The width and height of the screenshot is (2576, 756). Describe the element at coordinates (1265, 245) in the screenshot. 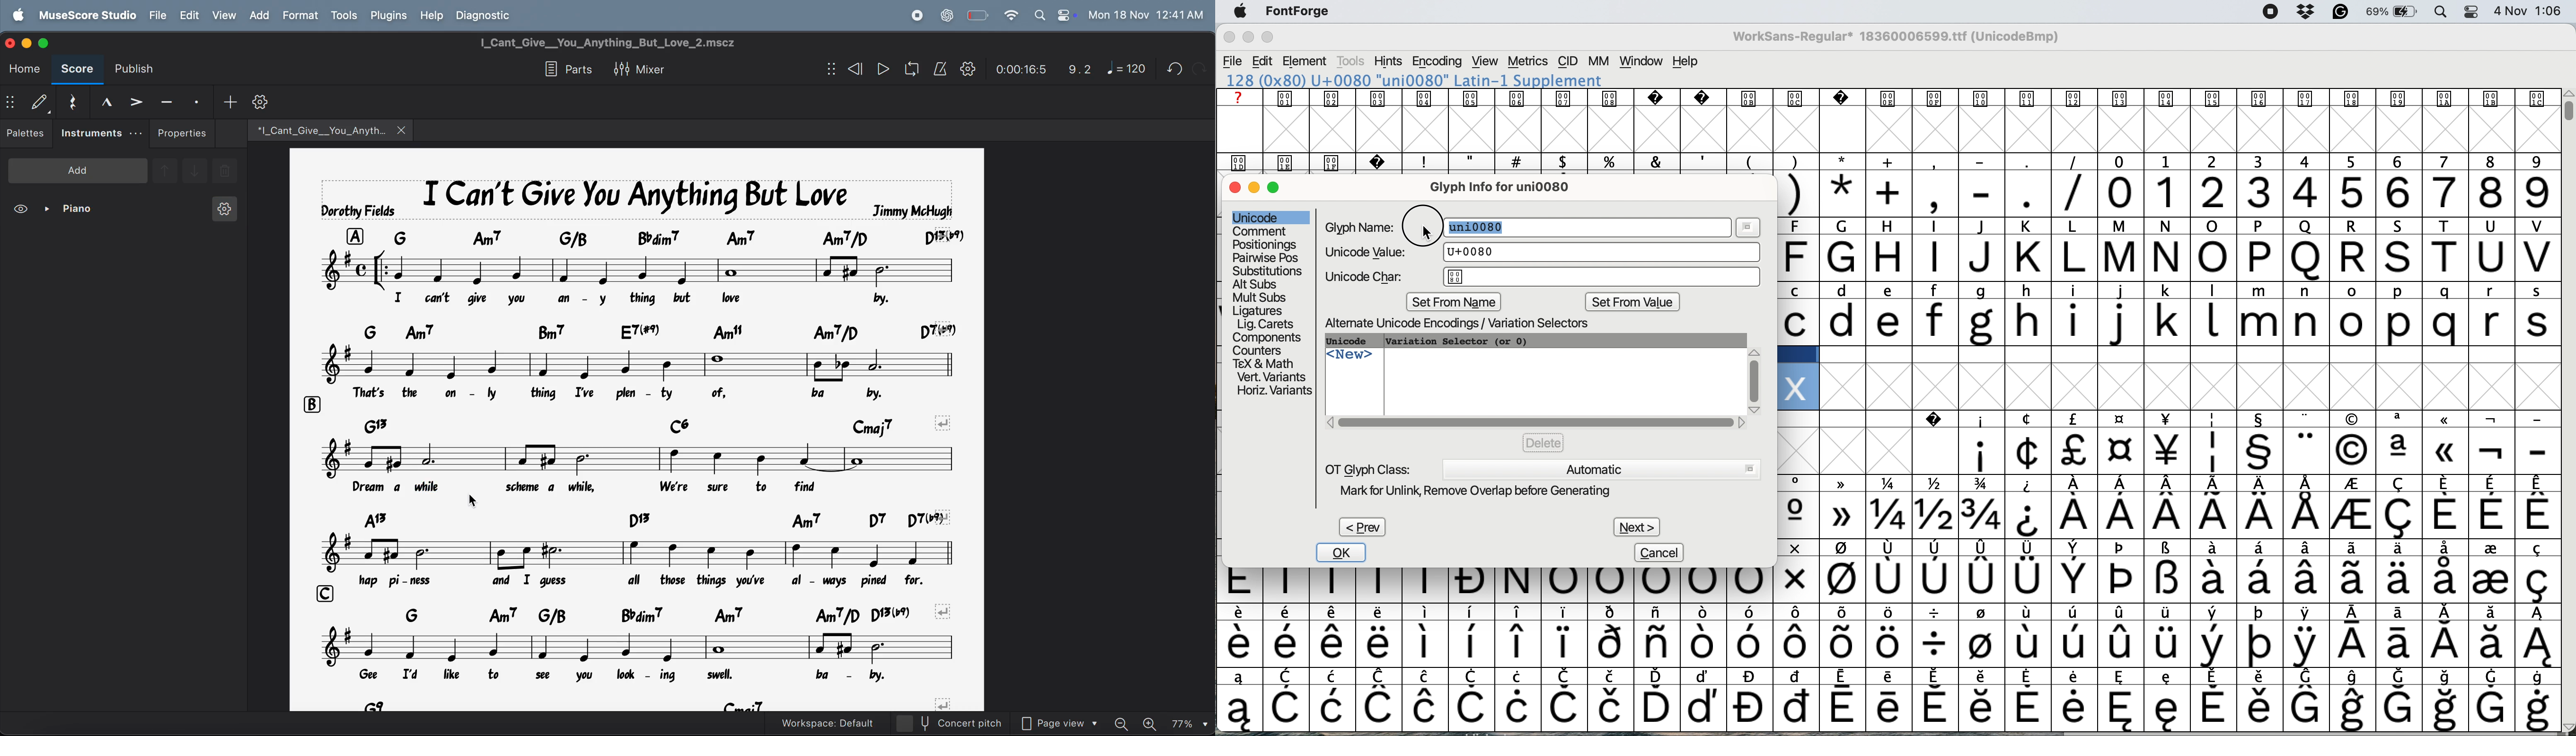

I see `positionings` at that location.